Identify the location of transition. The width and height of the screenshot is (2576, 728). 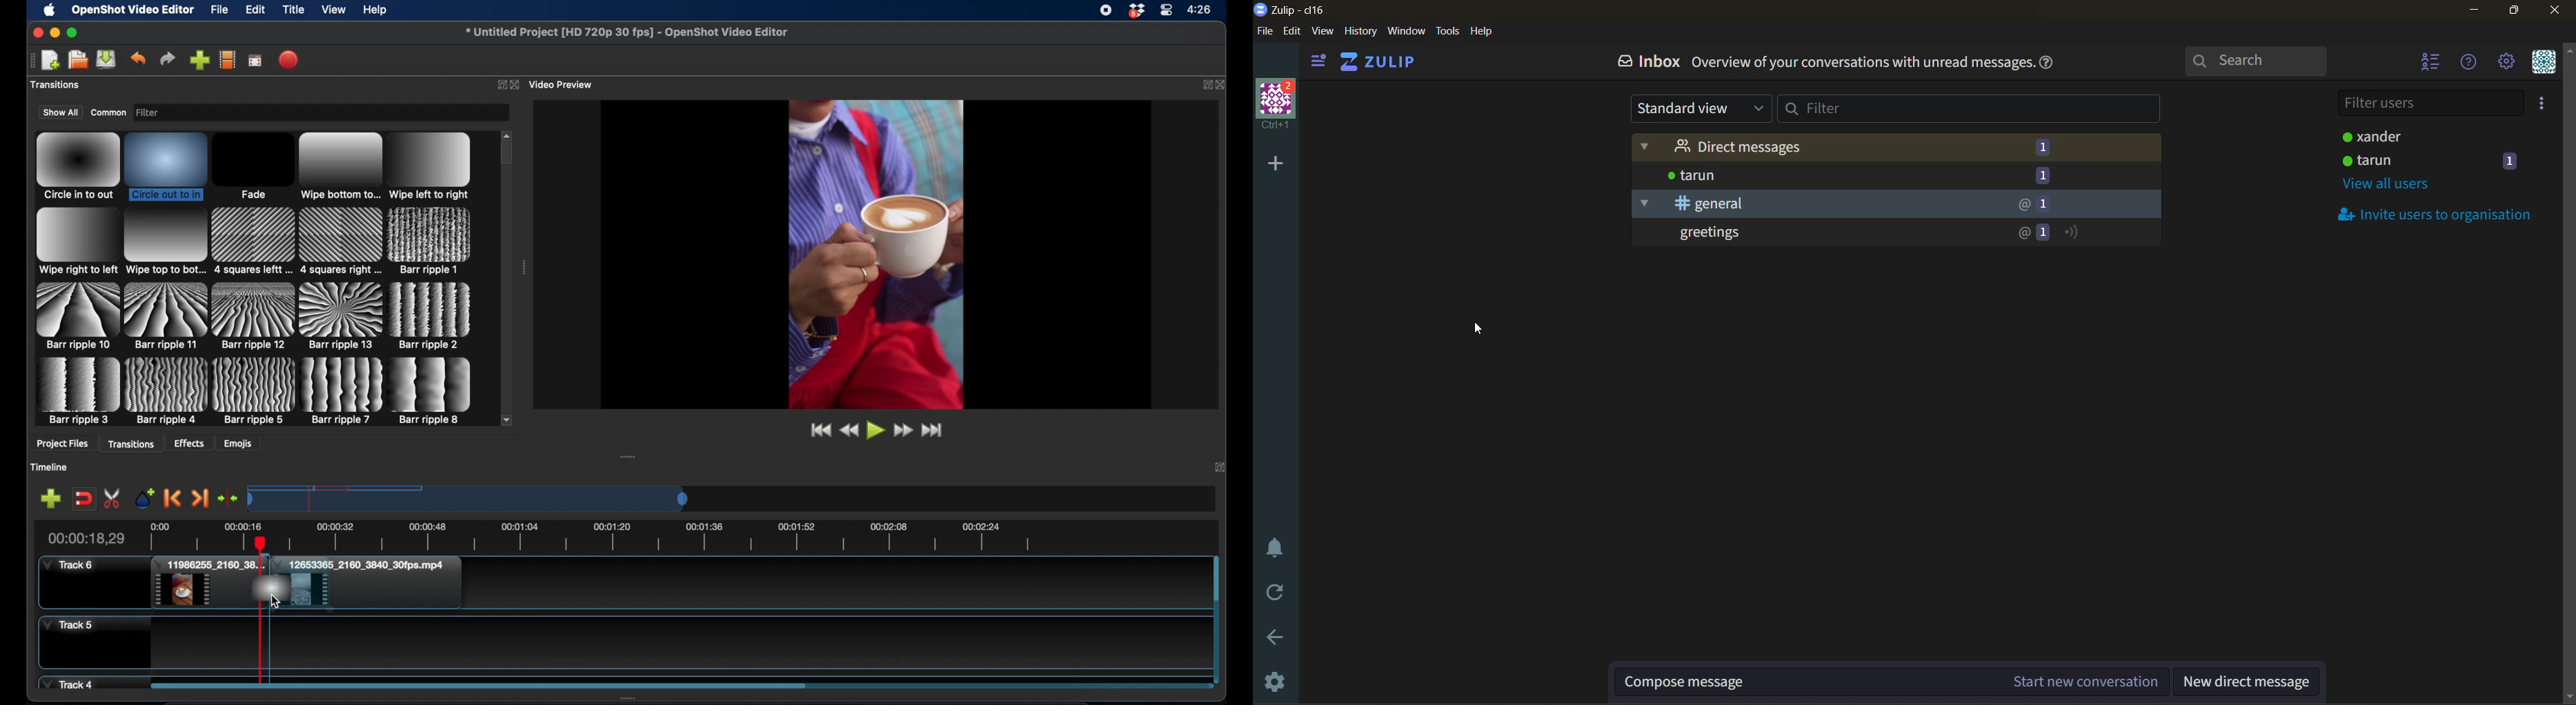
(167, 391).